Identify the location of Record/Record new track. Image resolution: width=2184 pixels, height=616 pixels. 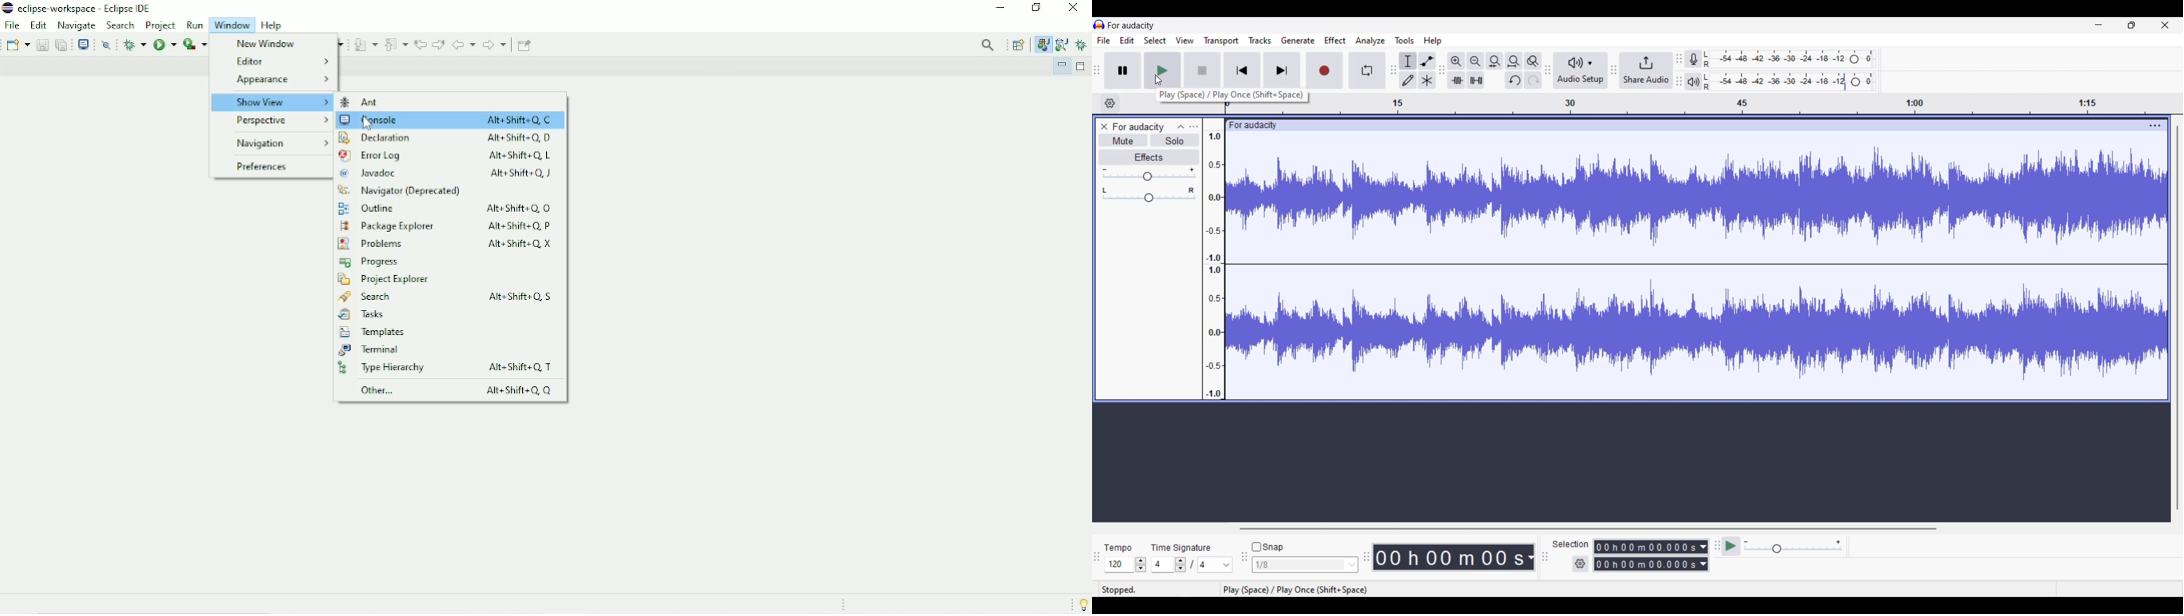
(1325, 70).